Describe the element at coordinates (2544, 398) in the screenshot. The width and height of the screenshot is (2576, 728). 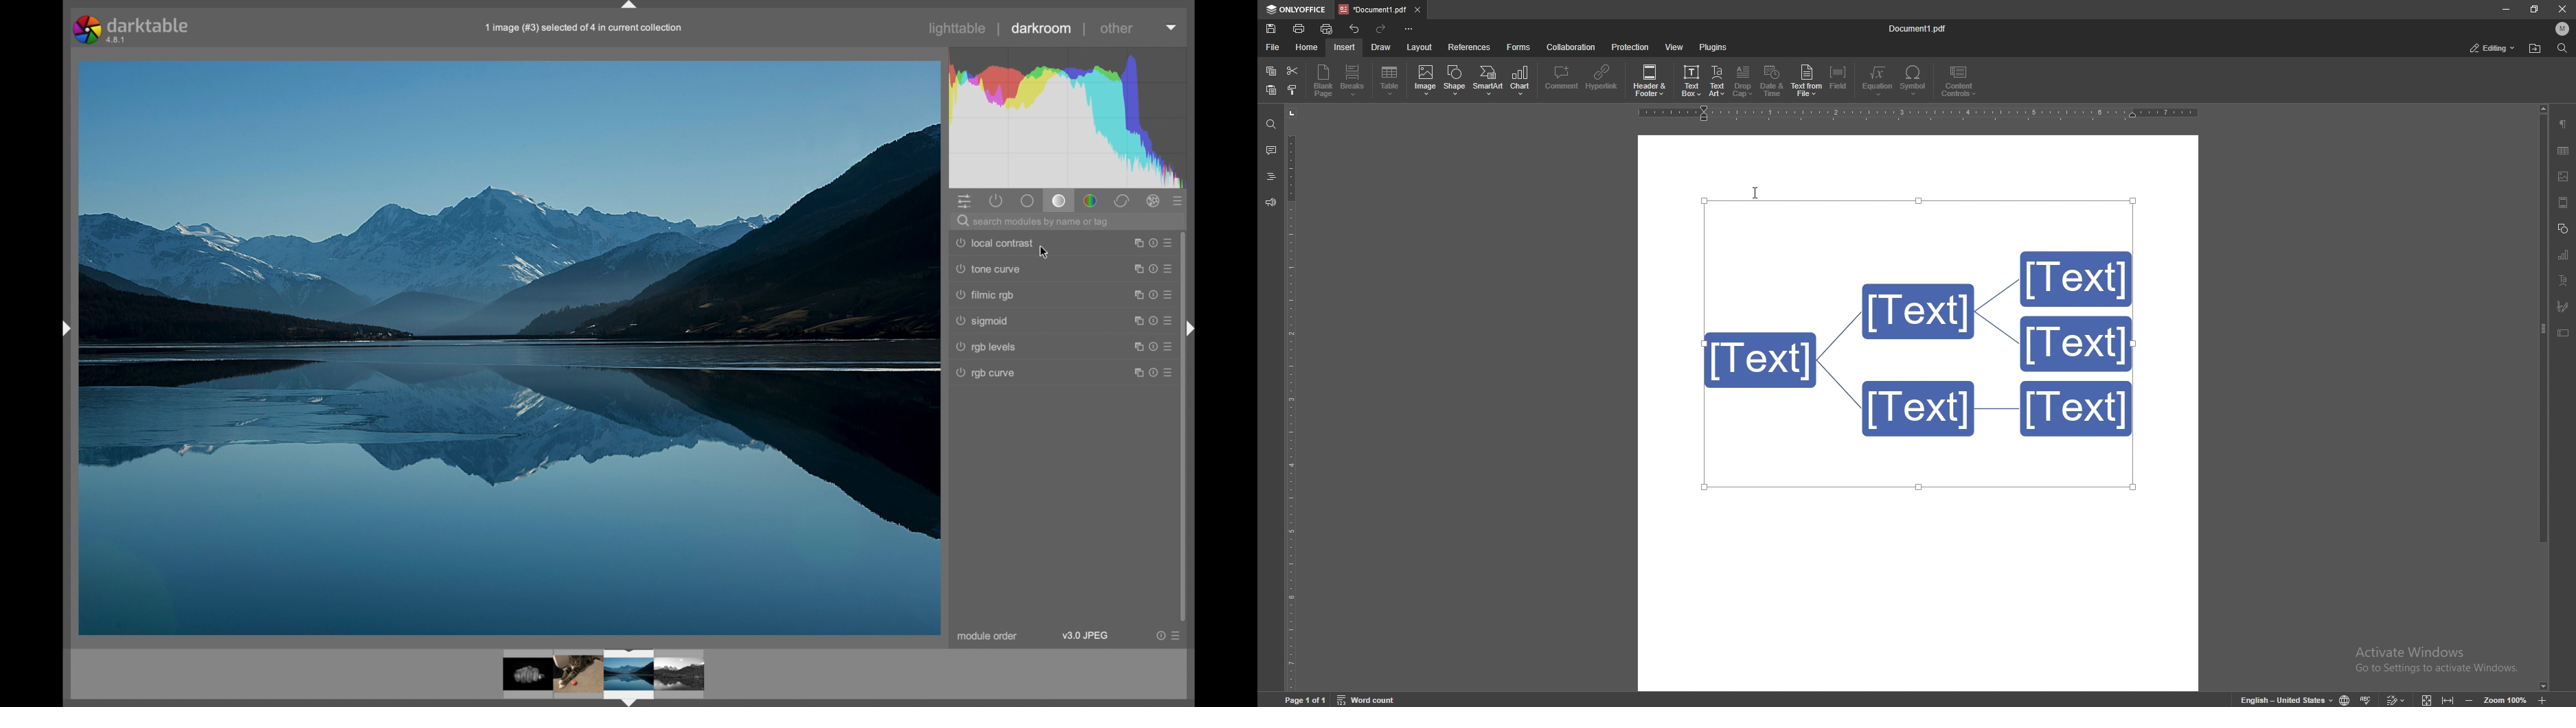
I see `scroll bar` at that location.